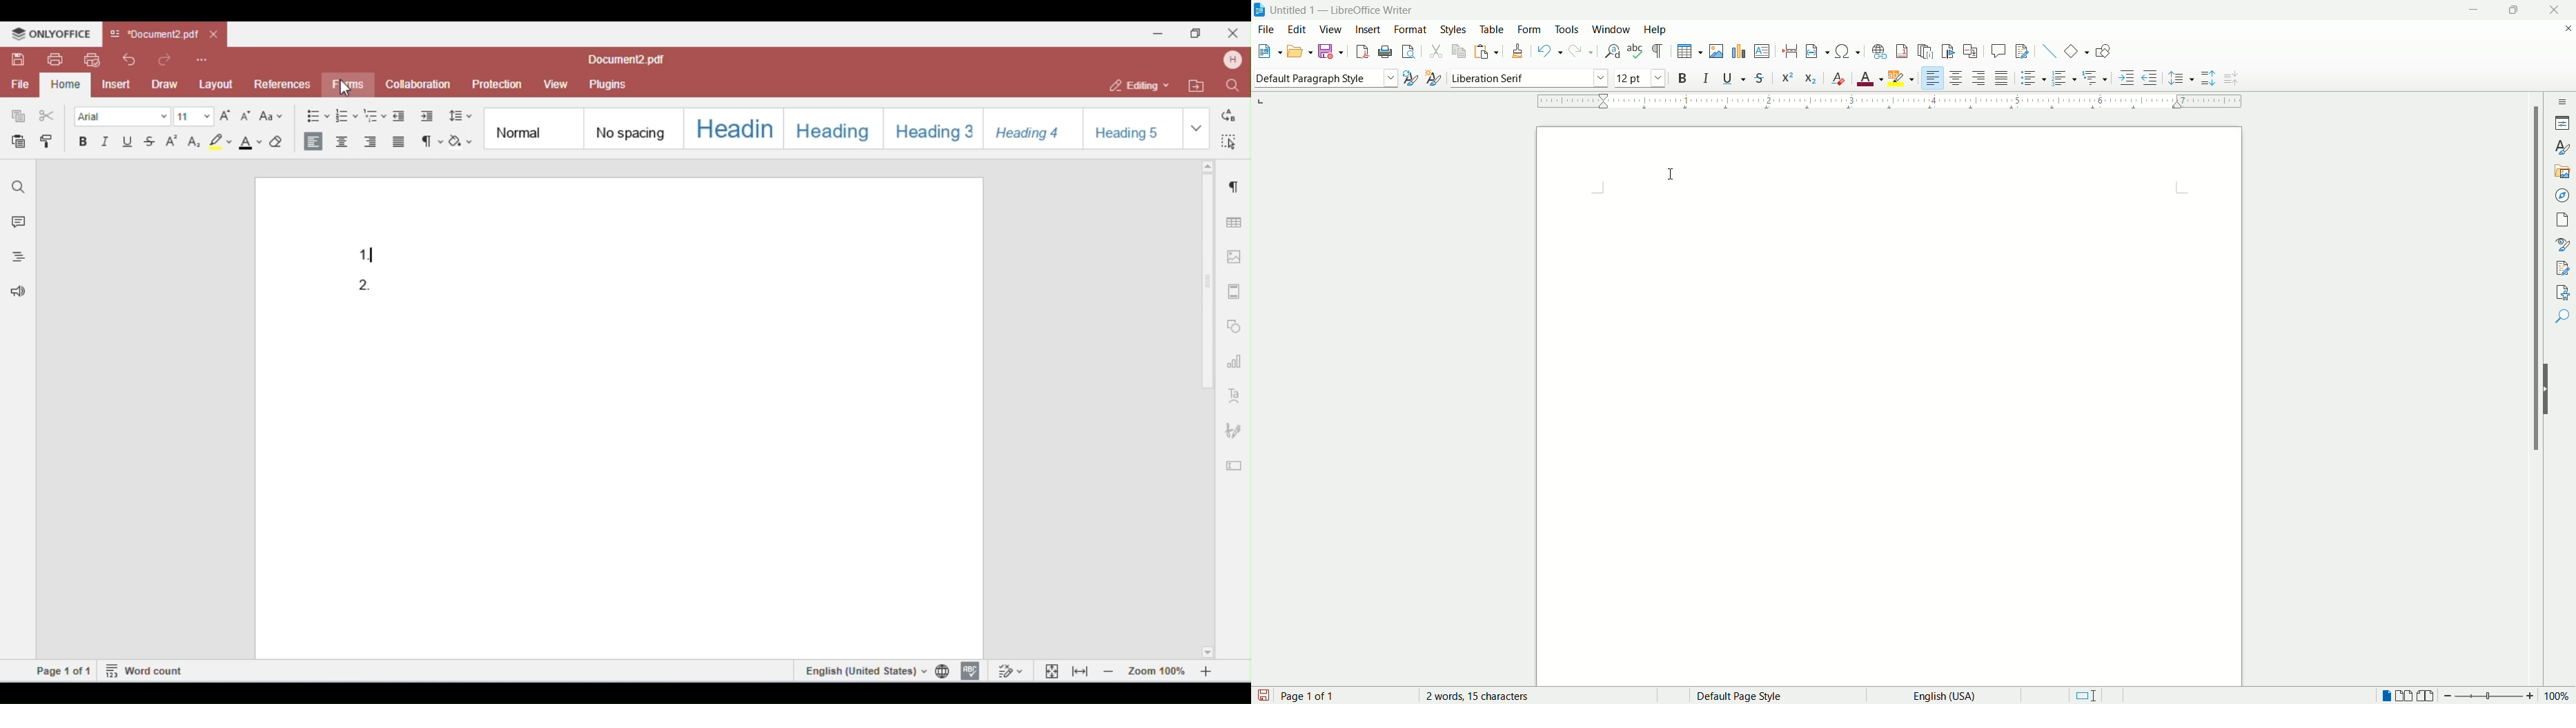 Image resolution: width=2576 pixels, height=728 pixels. I want to click on styles, so click(2564, 146).